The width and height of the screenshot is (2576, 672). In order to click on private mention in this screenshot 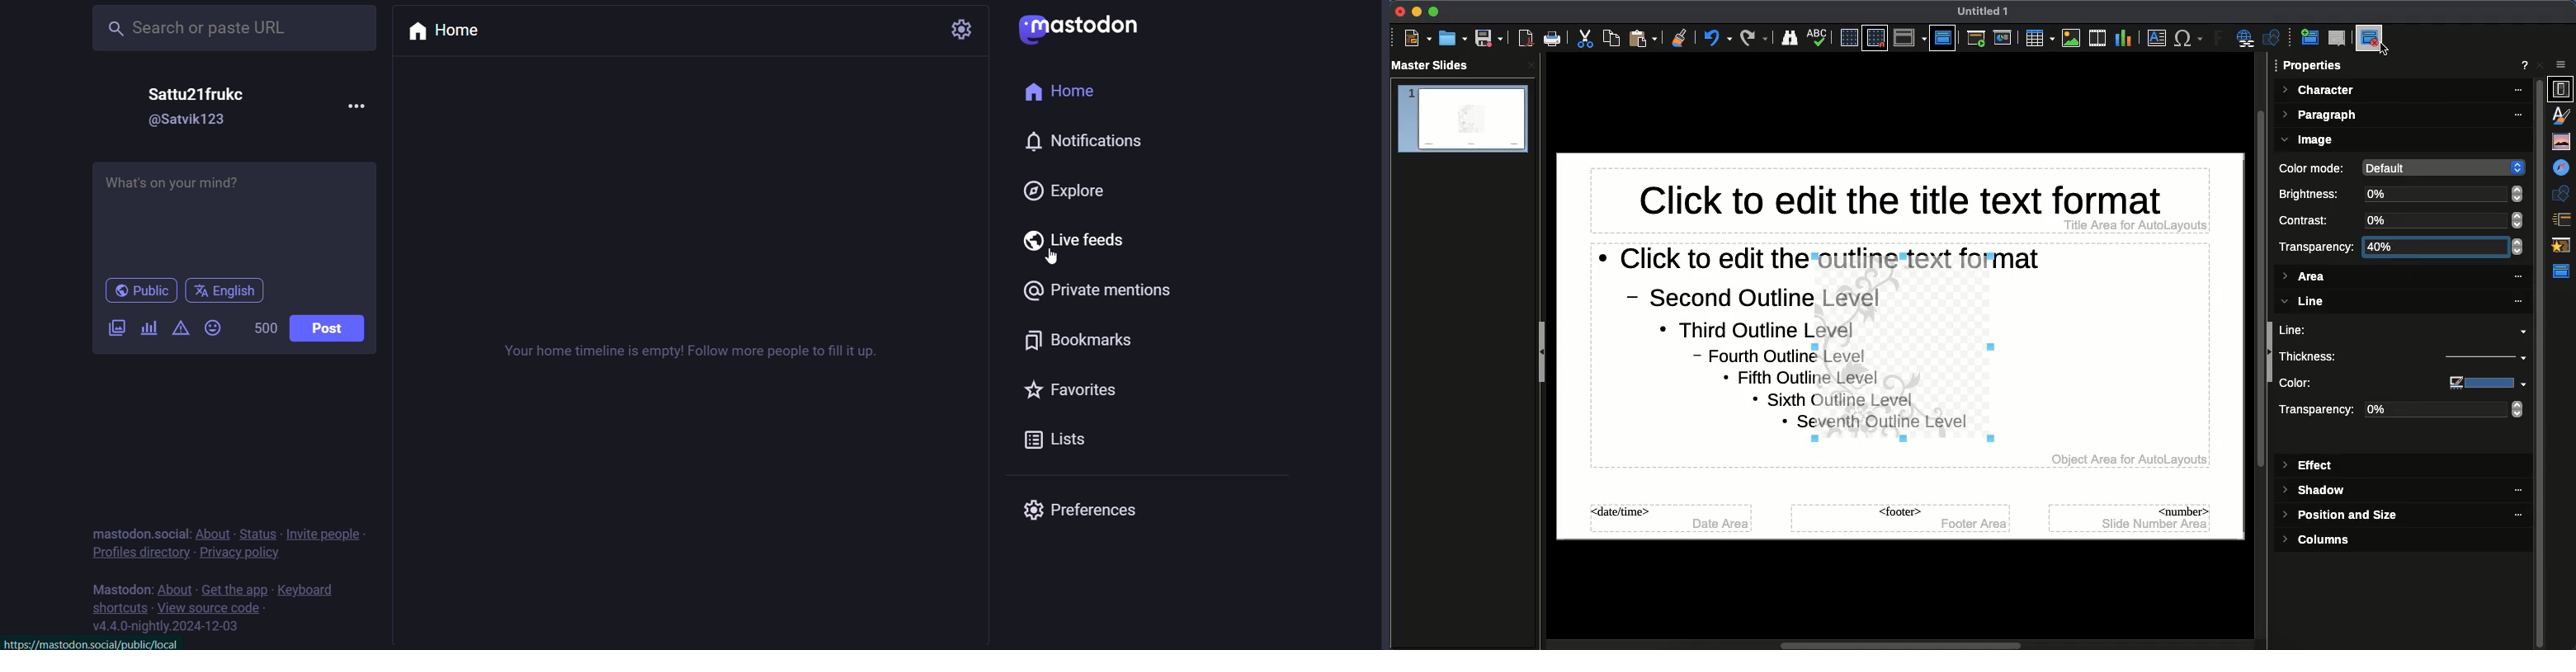, I will do `click(1103, 292)`.